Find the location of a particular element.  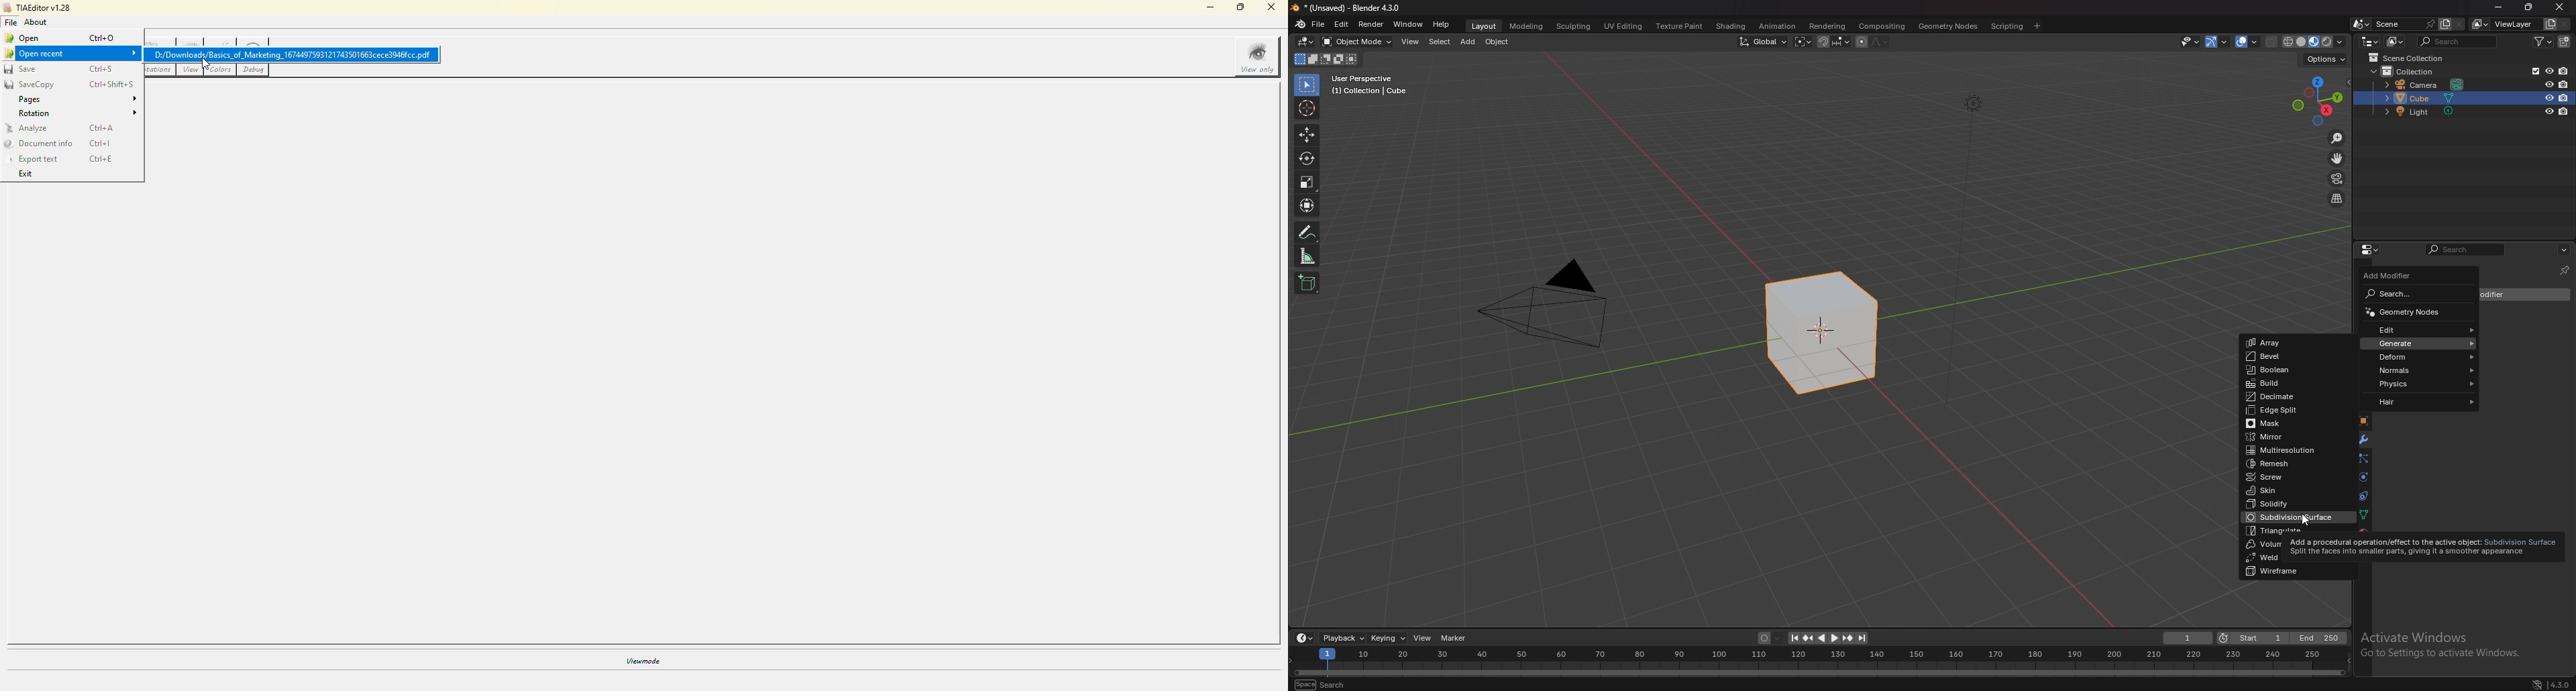

exclude from view layer is located at coordinates (2533, 71).